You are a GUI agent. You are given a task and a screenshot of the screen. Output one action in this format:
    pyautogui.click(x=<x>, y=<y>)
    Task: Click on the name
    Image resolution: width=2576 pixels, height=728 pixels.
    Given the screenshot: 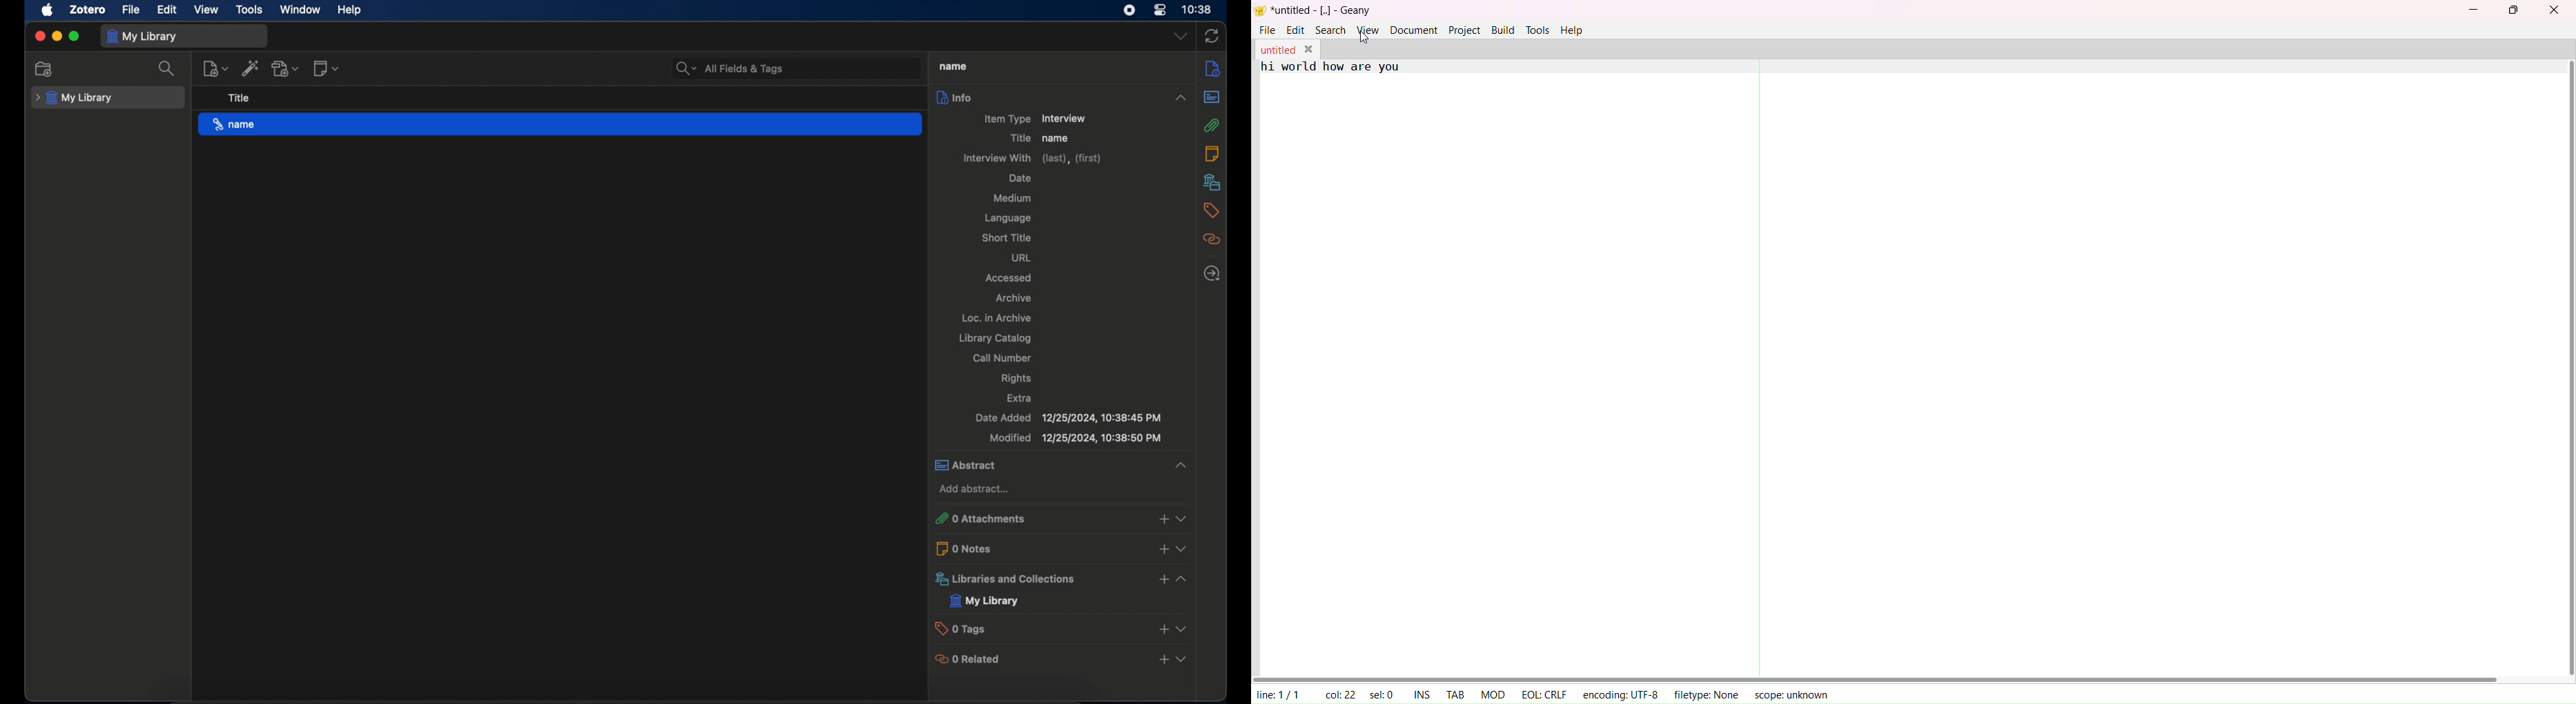 What is the action you would take?
    pyautogui.click(x=1057, y=138)
    